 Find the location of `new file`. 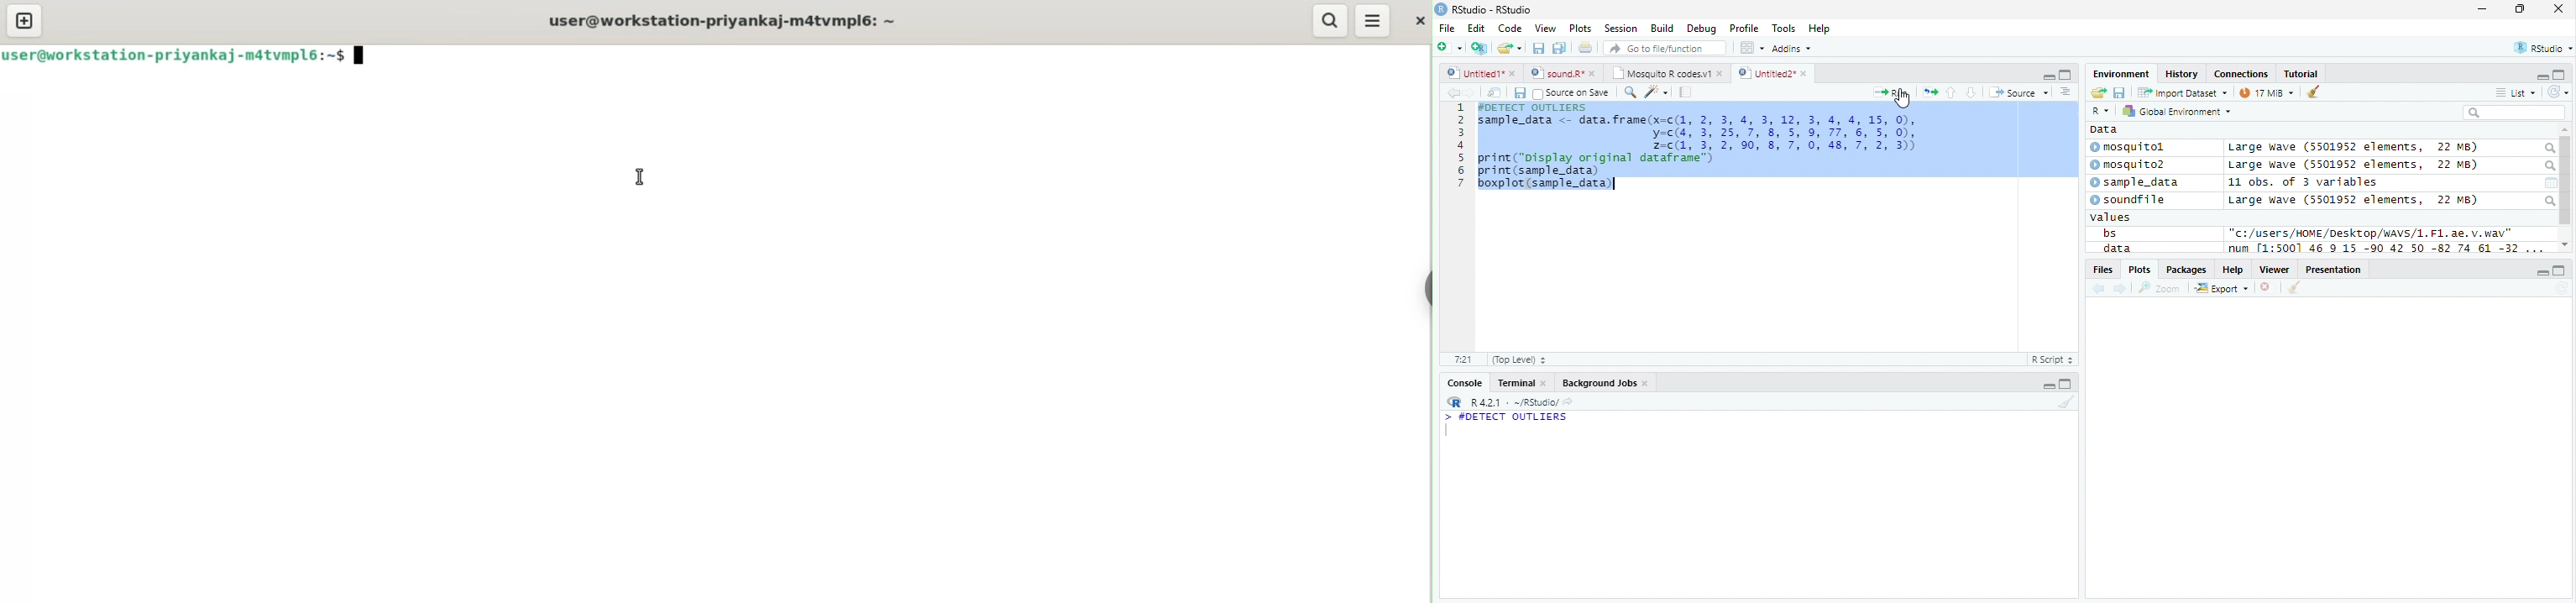

new file is located at coordinates (1450, 48).